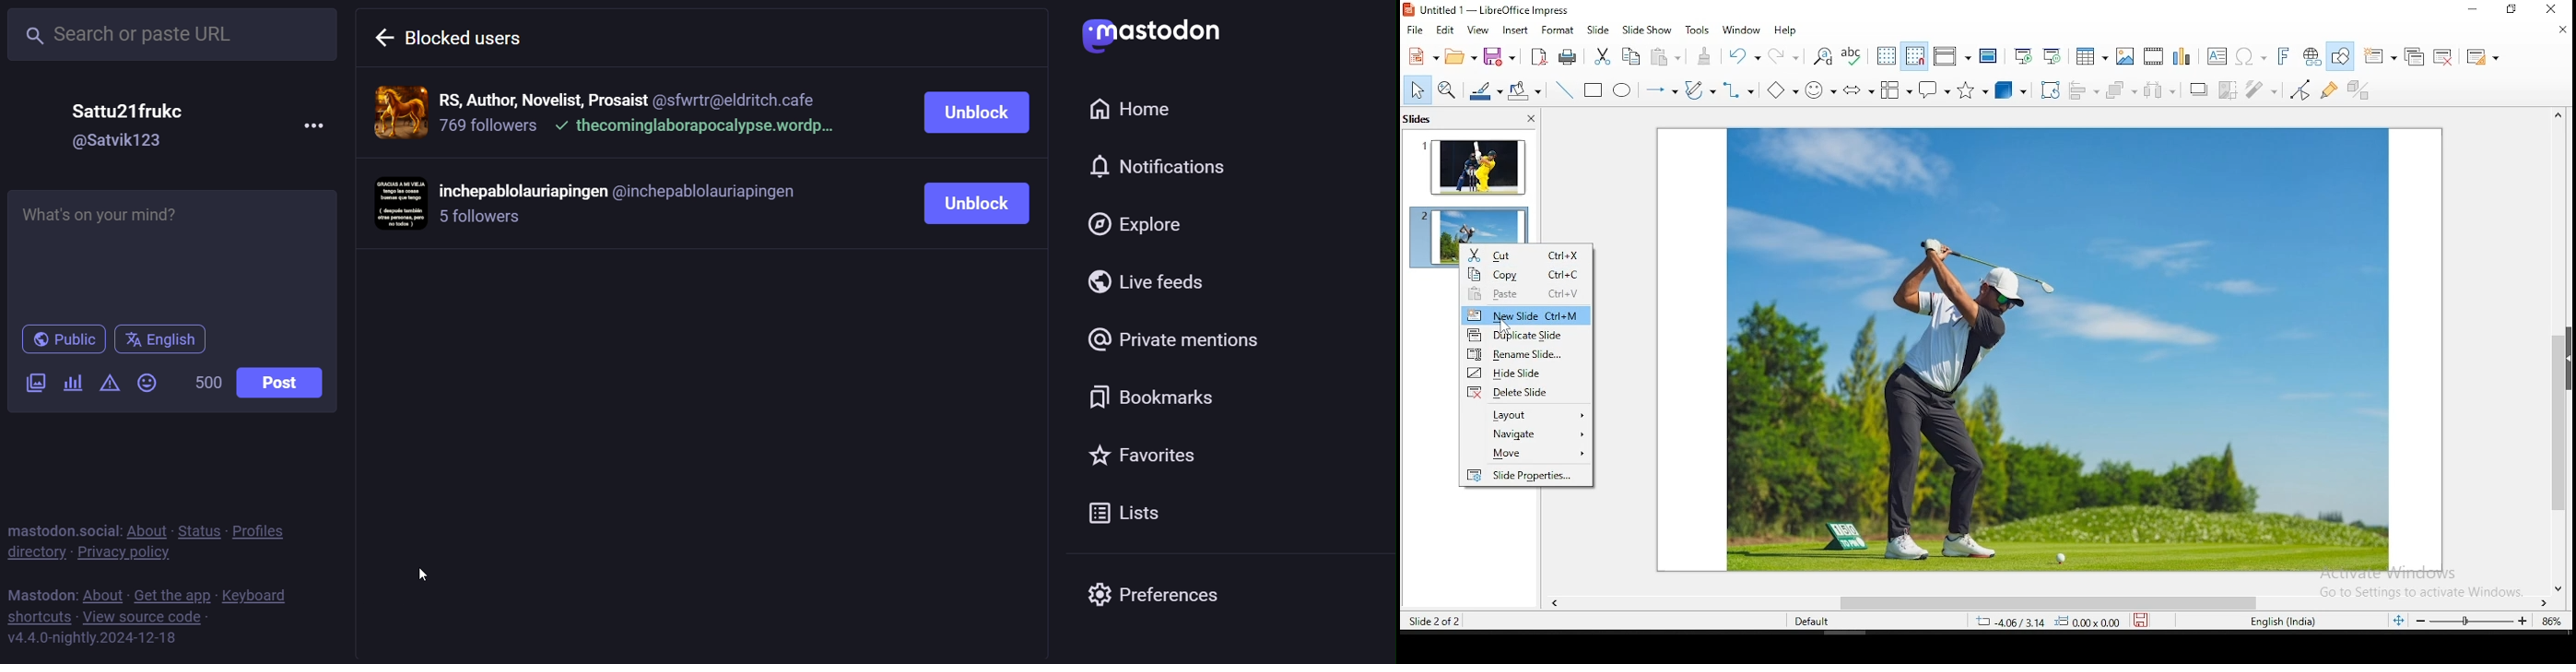 The width and height of the screenshot is (2576, 672). Describe the element at coordinates (1780, 88) in the screenshot. I see `basic shapes` at that location.